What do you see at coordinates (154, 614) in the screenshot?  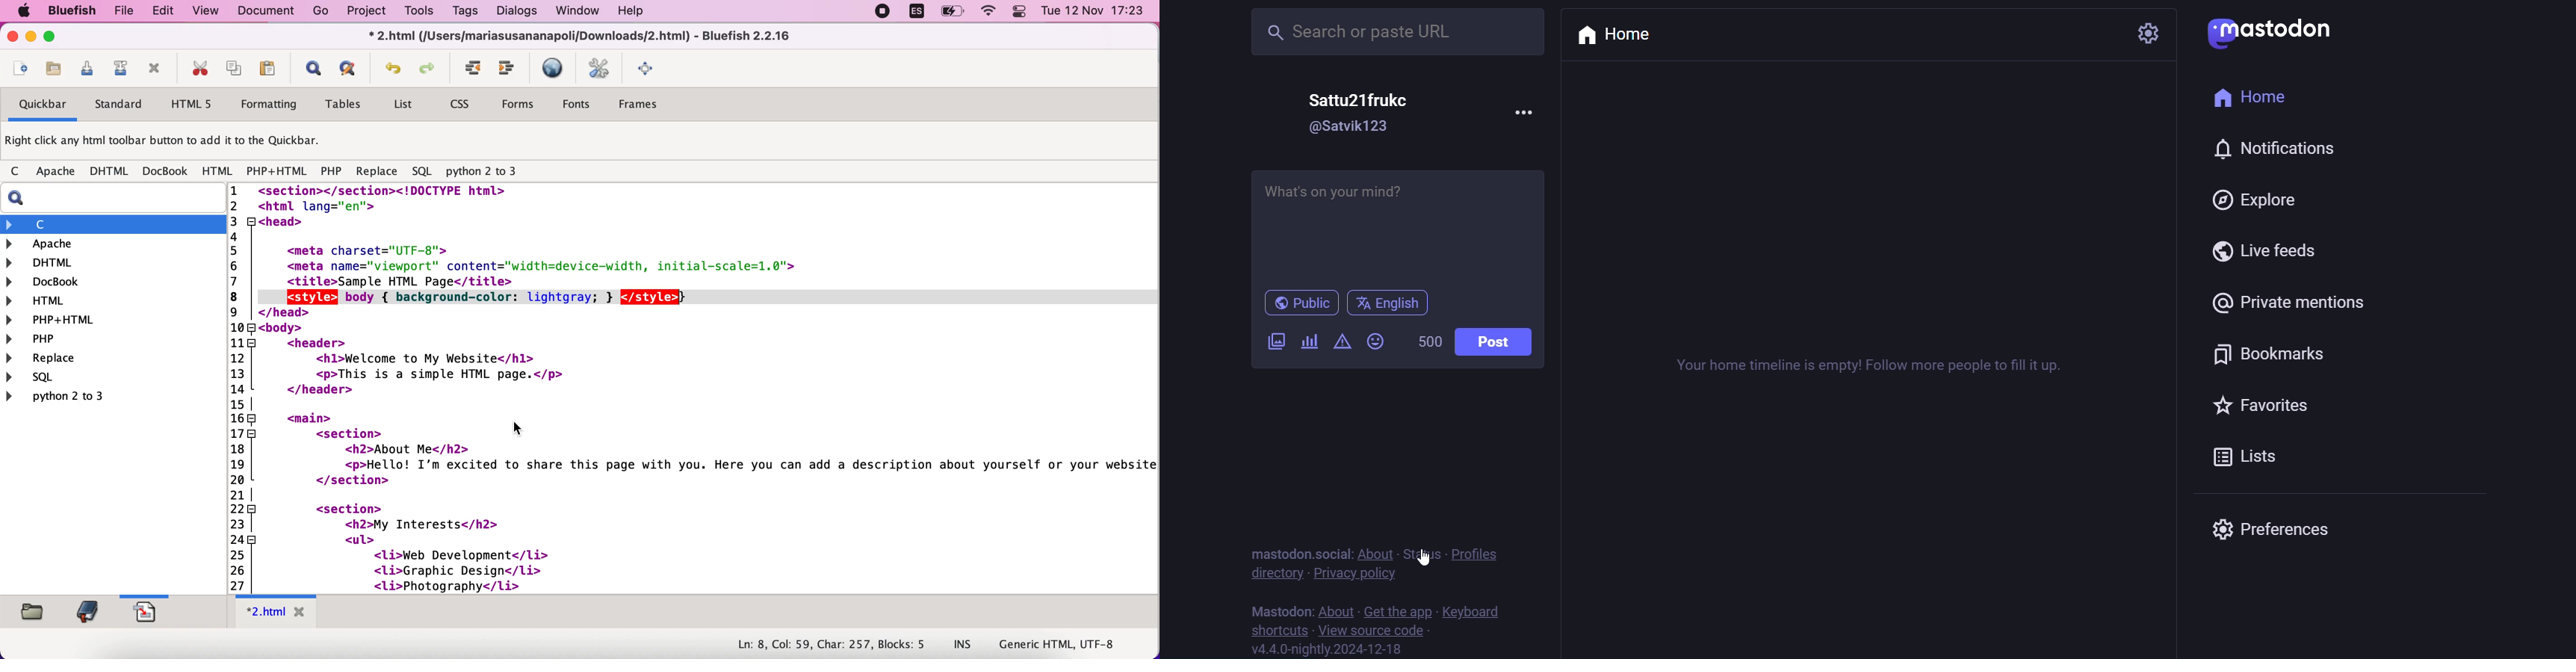 I see `snippets` at bounding box center [154, 614].